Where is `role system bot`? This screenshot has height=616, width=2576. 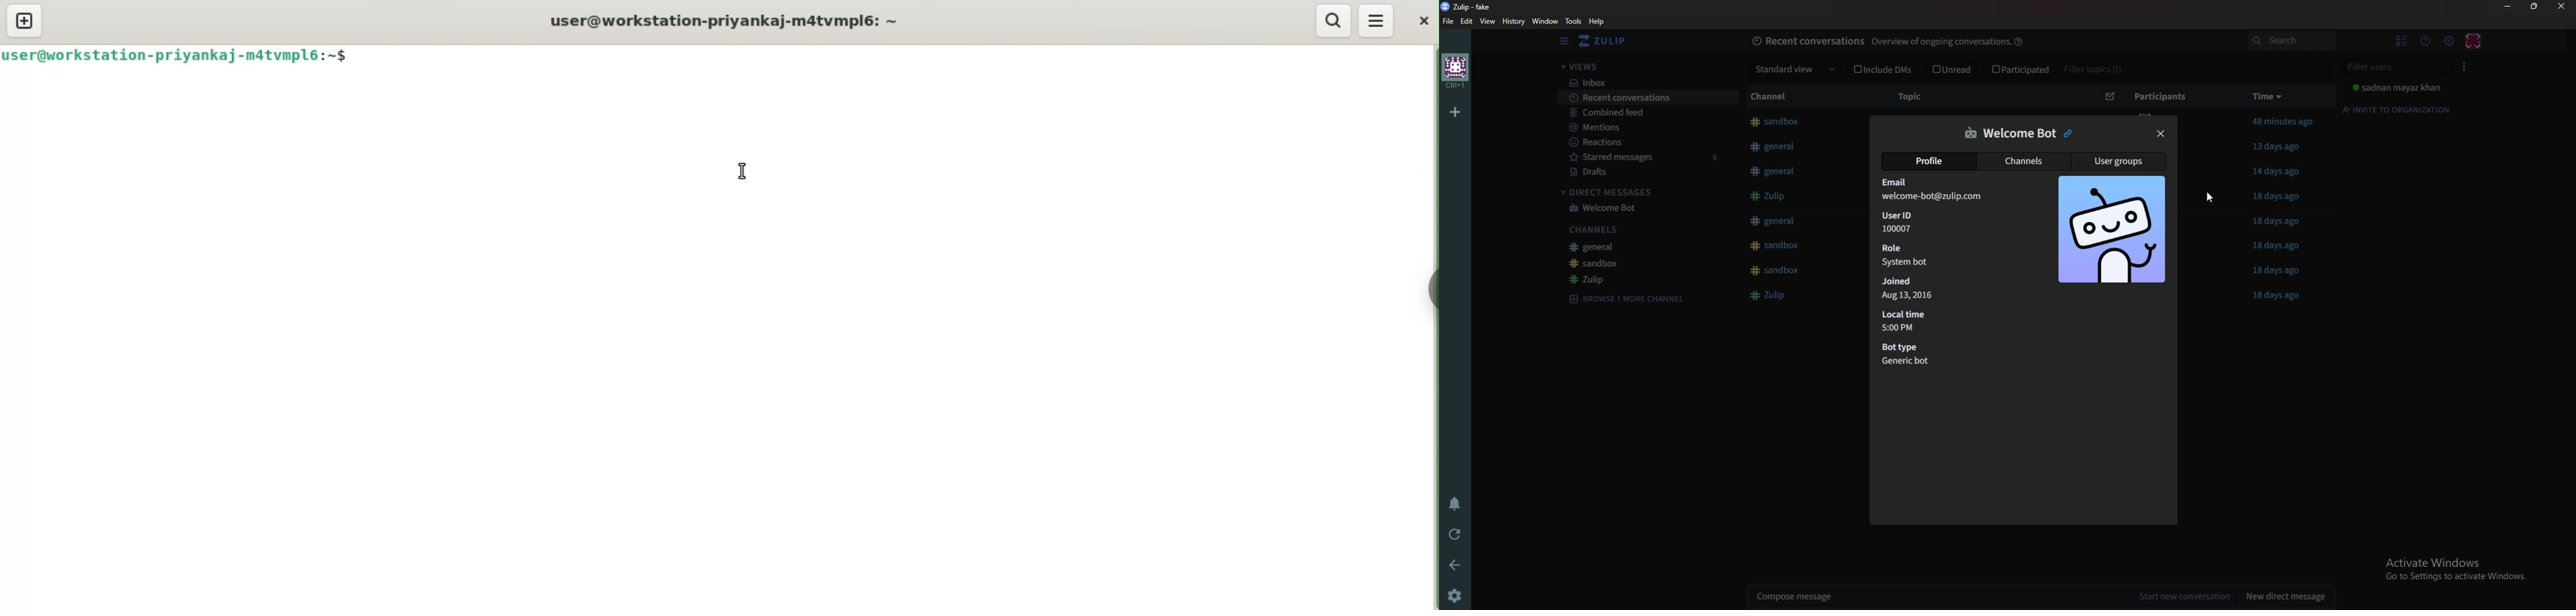
role system bot is located at coordinates (1910, 256).